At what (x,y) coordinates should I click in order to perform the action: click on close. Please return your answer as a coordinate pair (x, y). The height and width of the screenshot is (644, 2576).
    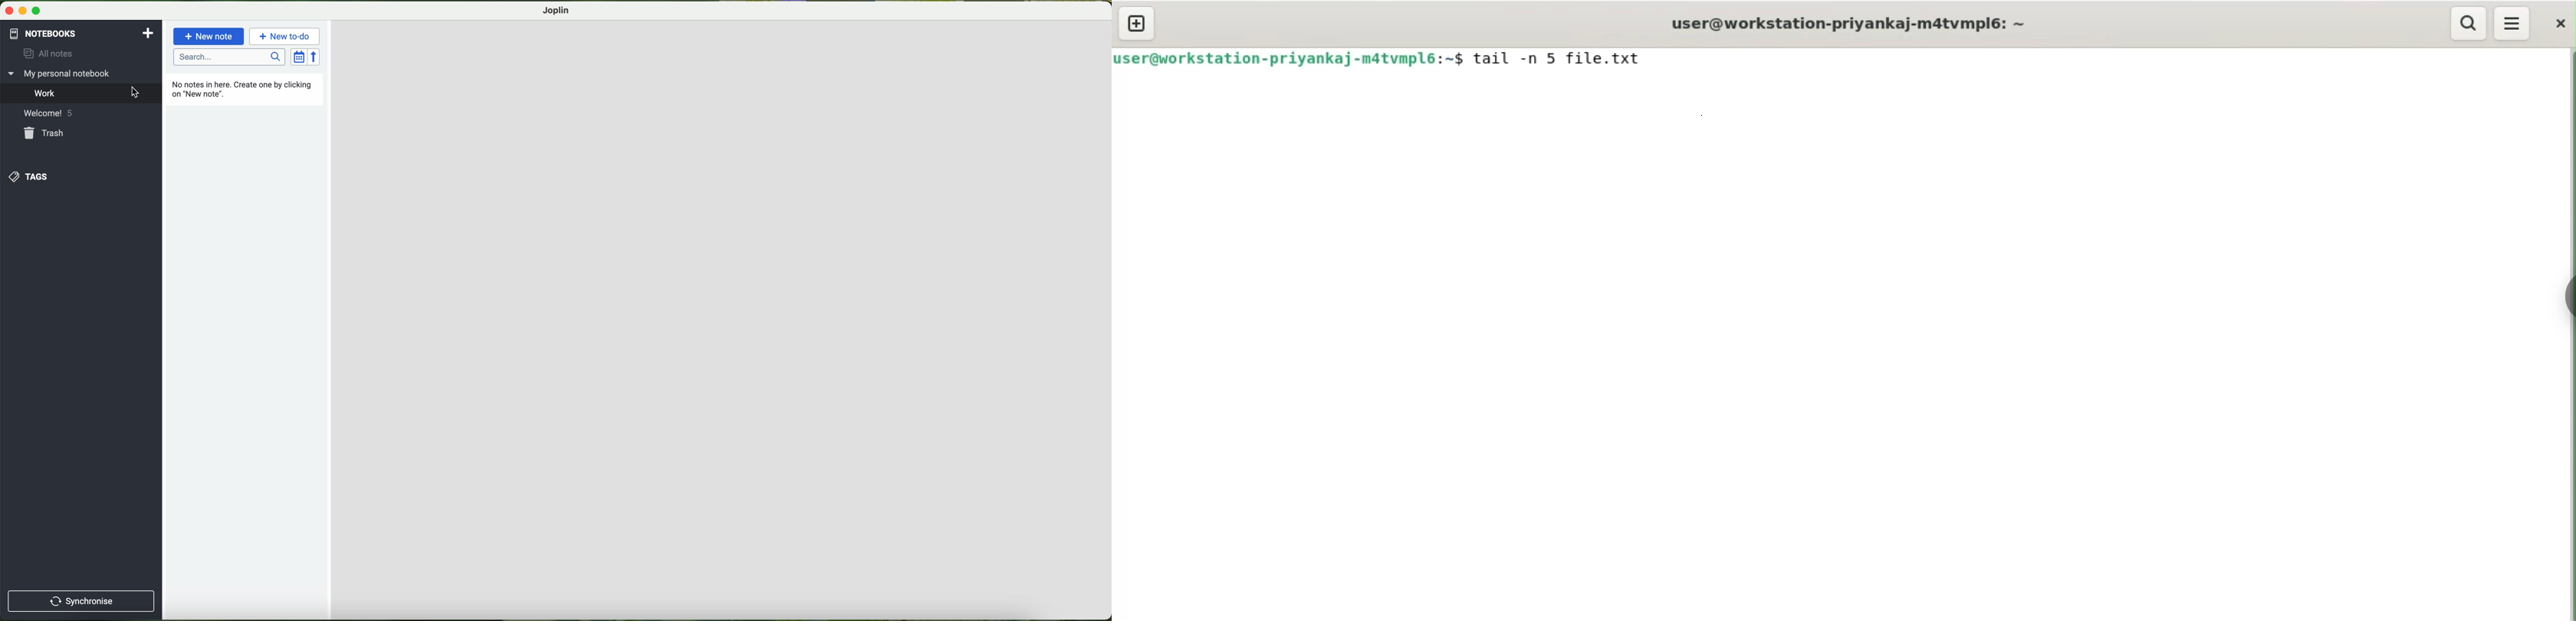
    Looking at the image, I should click on (10, 11).